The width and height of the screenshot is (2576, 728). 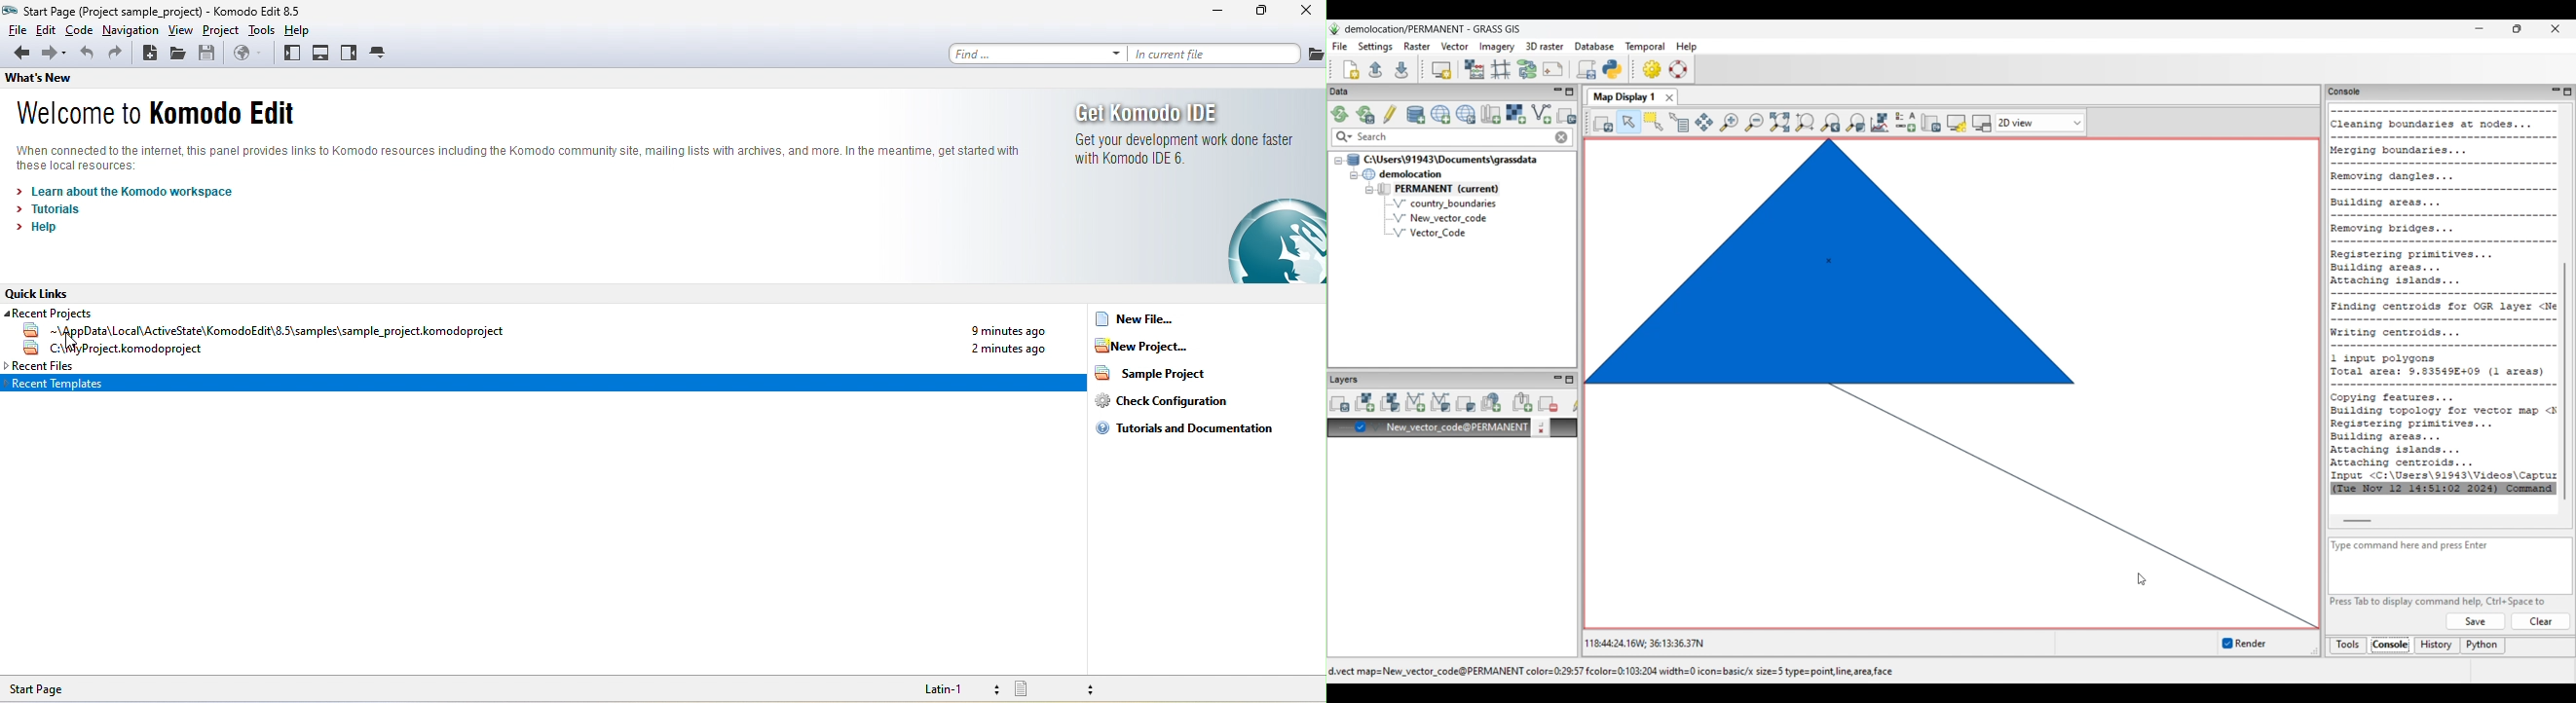 What do you see at coordinates (218, 31) in the screenshot?
I see `project` at bounding box center [218, 31].